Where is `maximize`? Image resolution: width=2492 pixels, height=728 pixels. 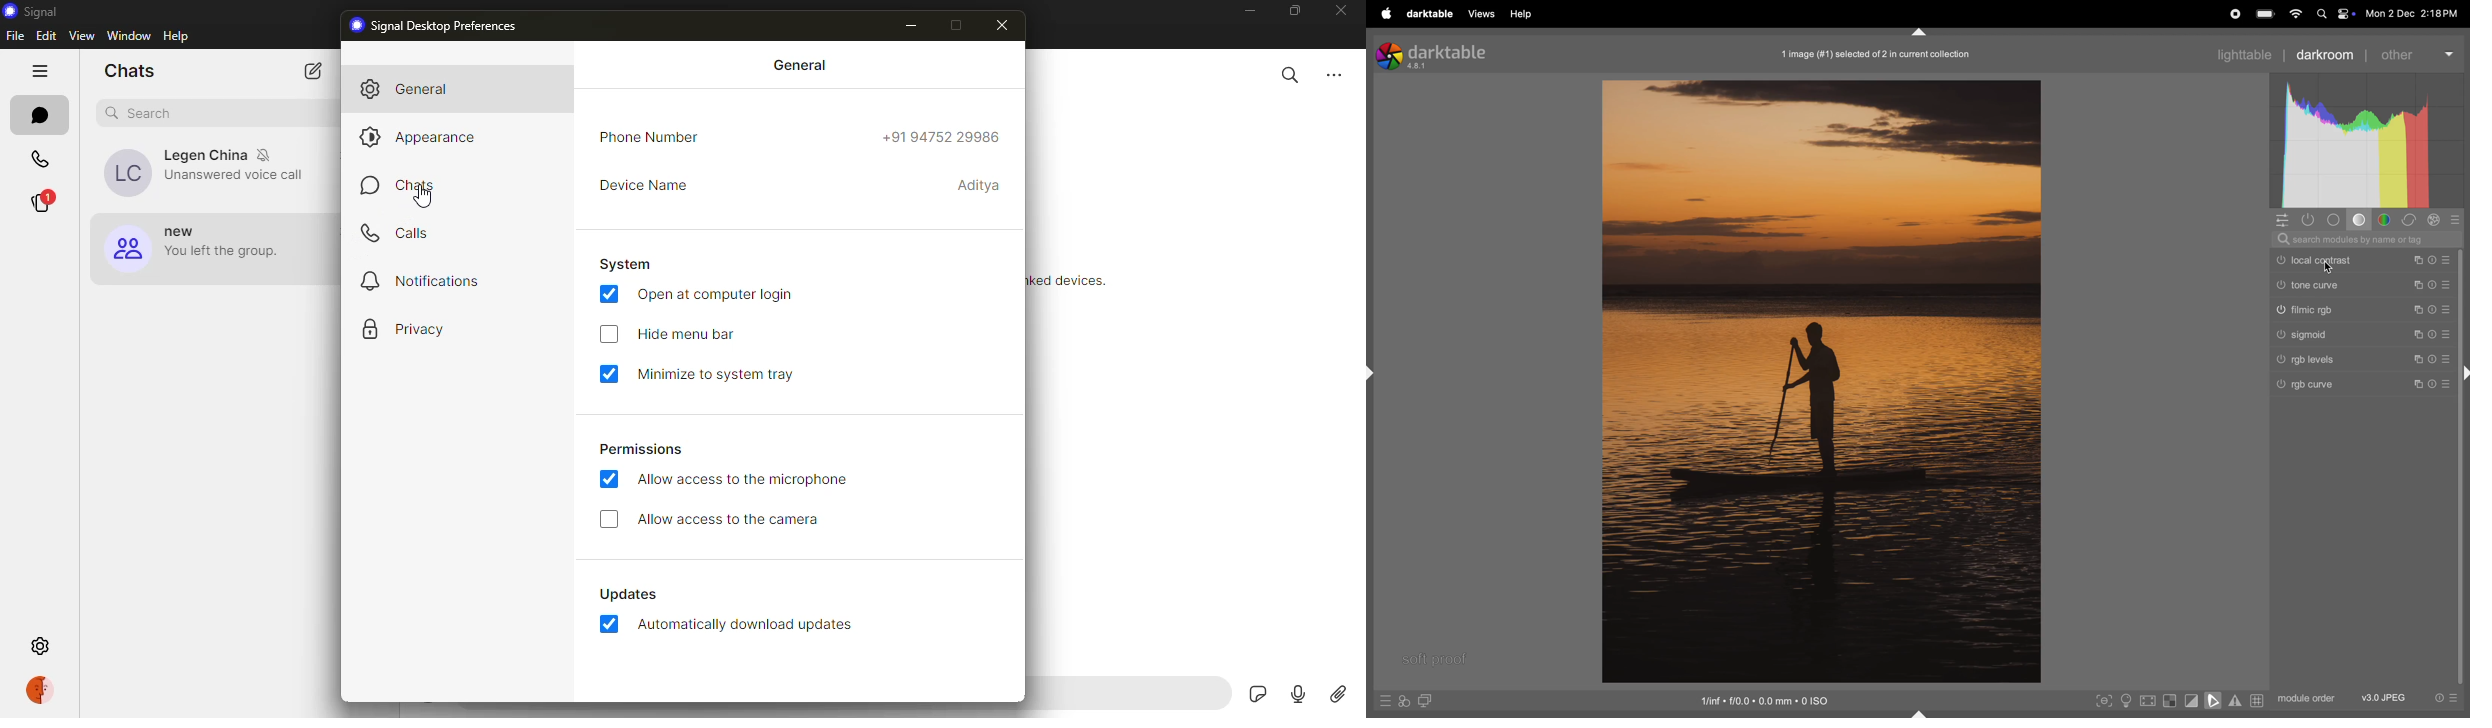 maximize is located at coordinates (955, 24).